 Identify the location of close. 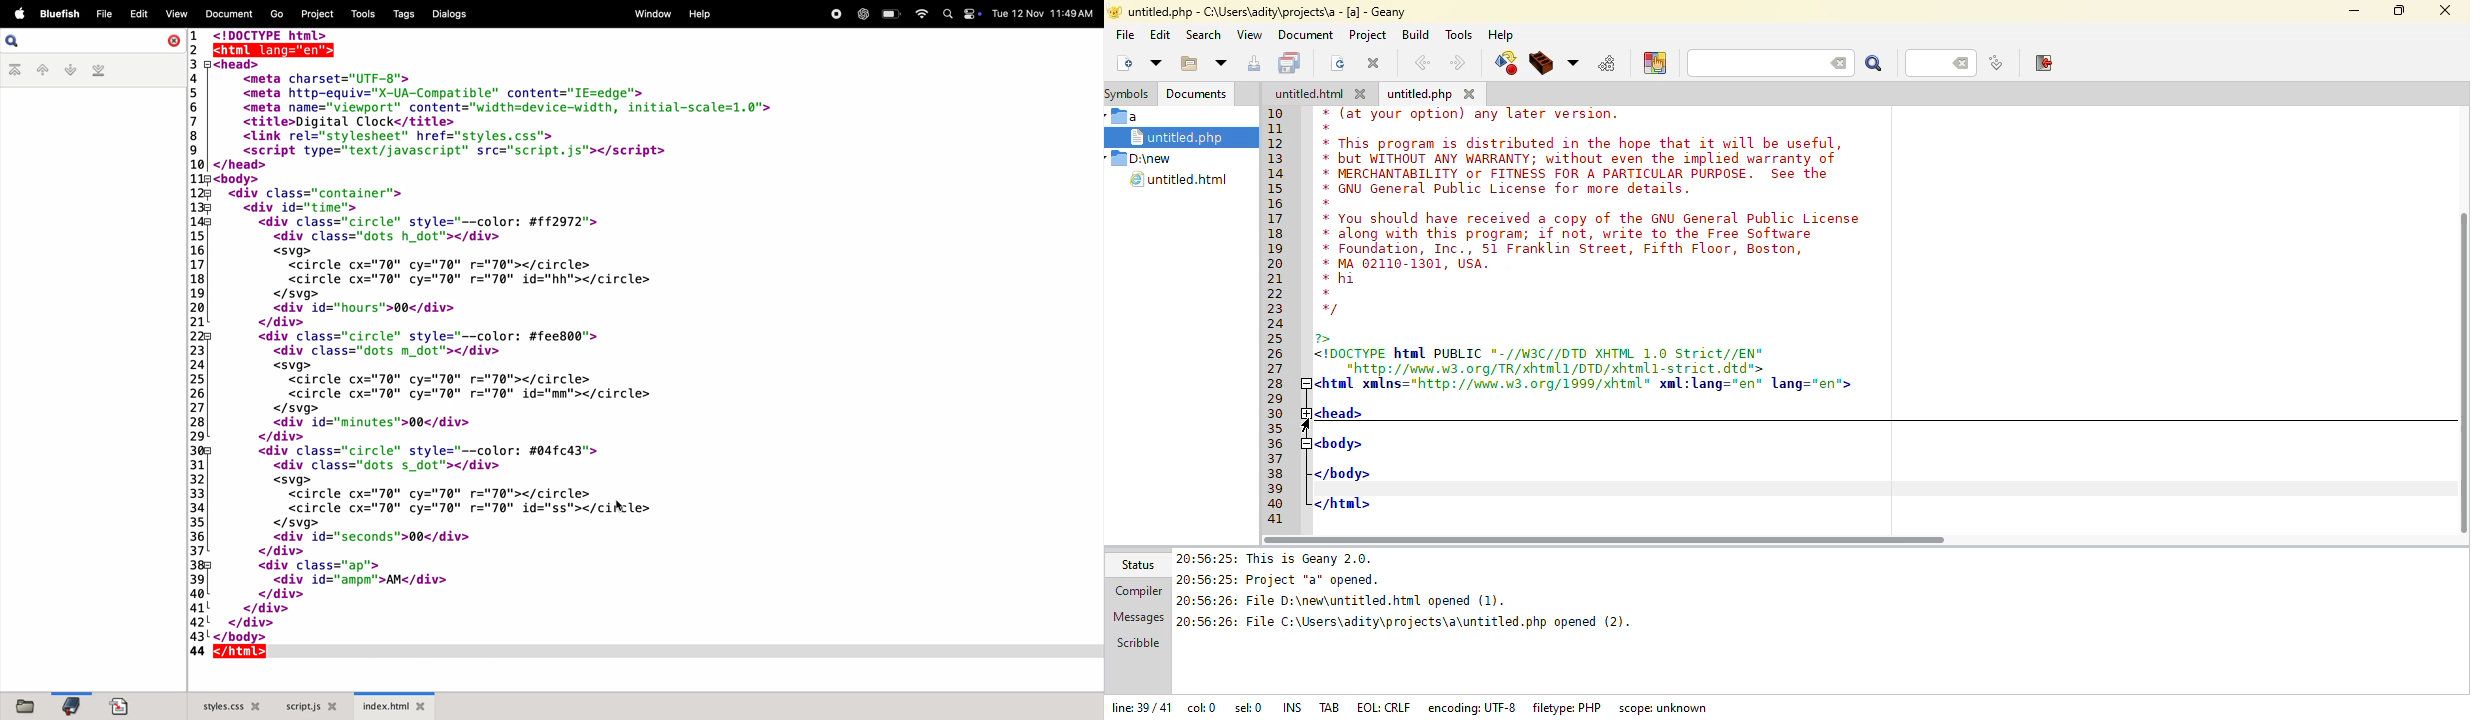
(173, 41).